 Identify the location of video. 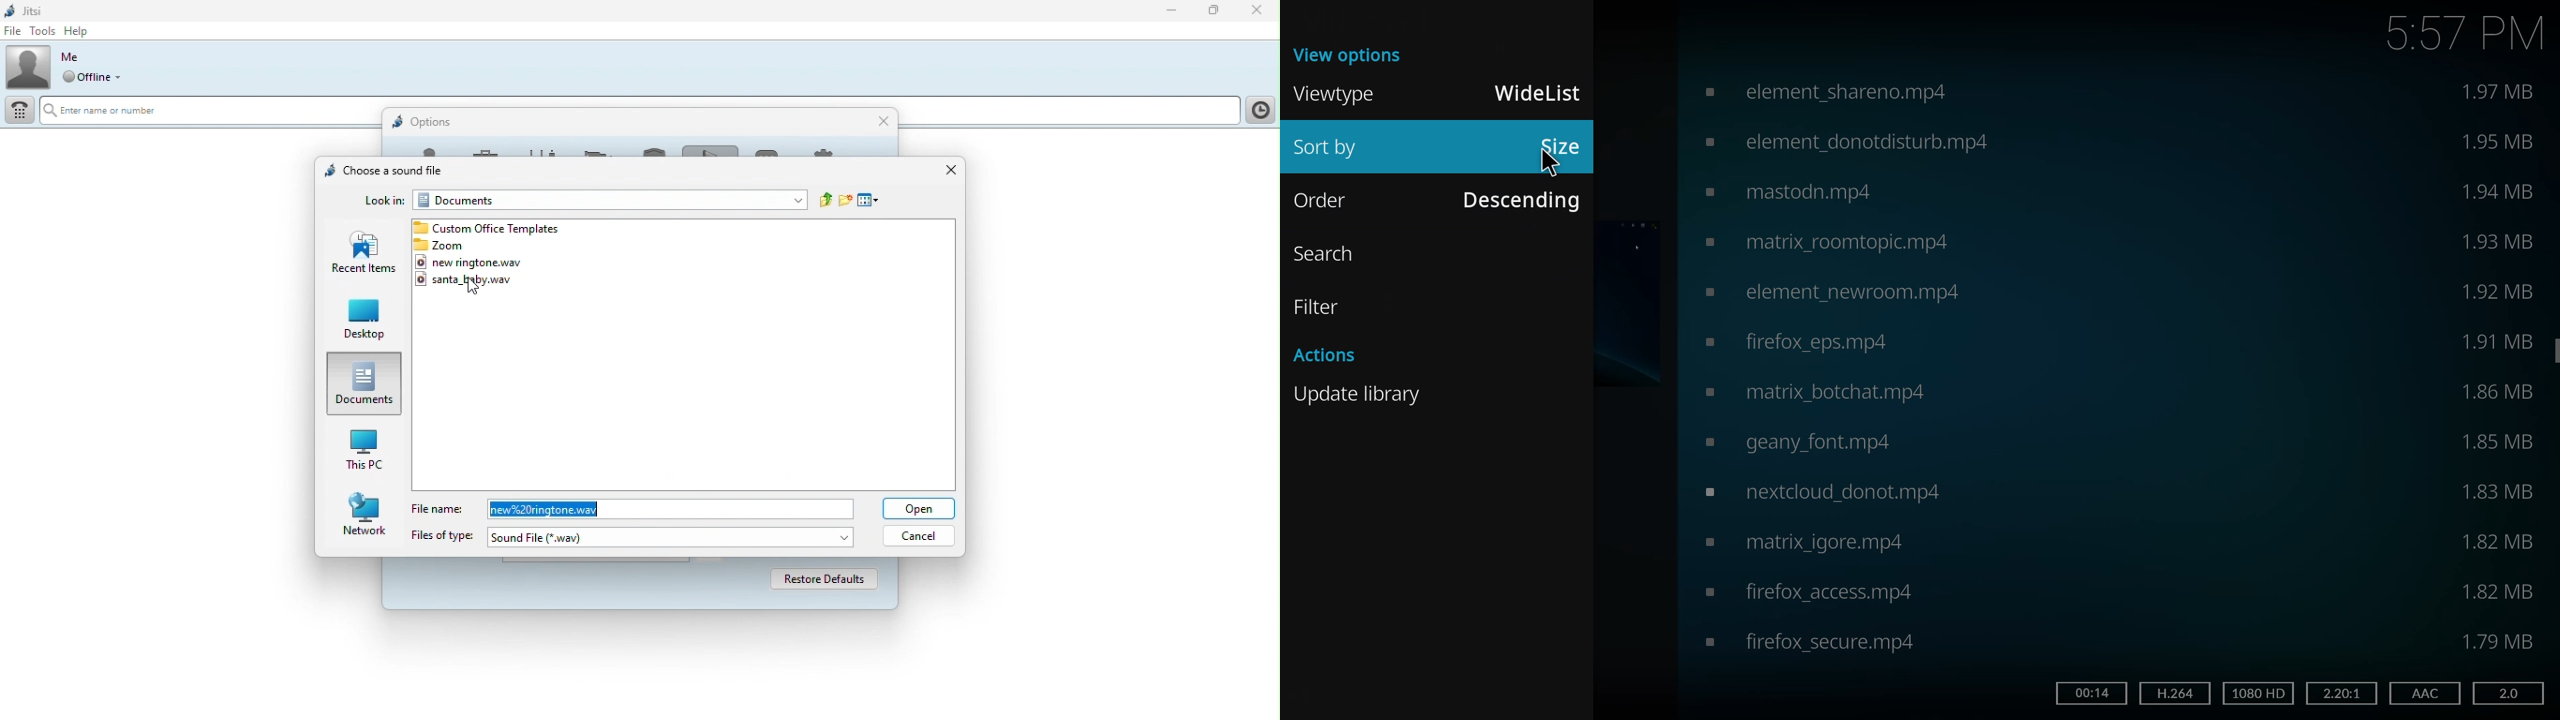
(1849, 141).